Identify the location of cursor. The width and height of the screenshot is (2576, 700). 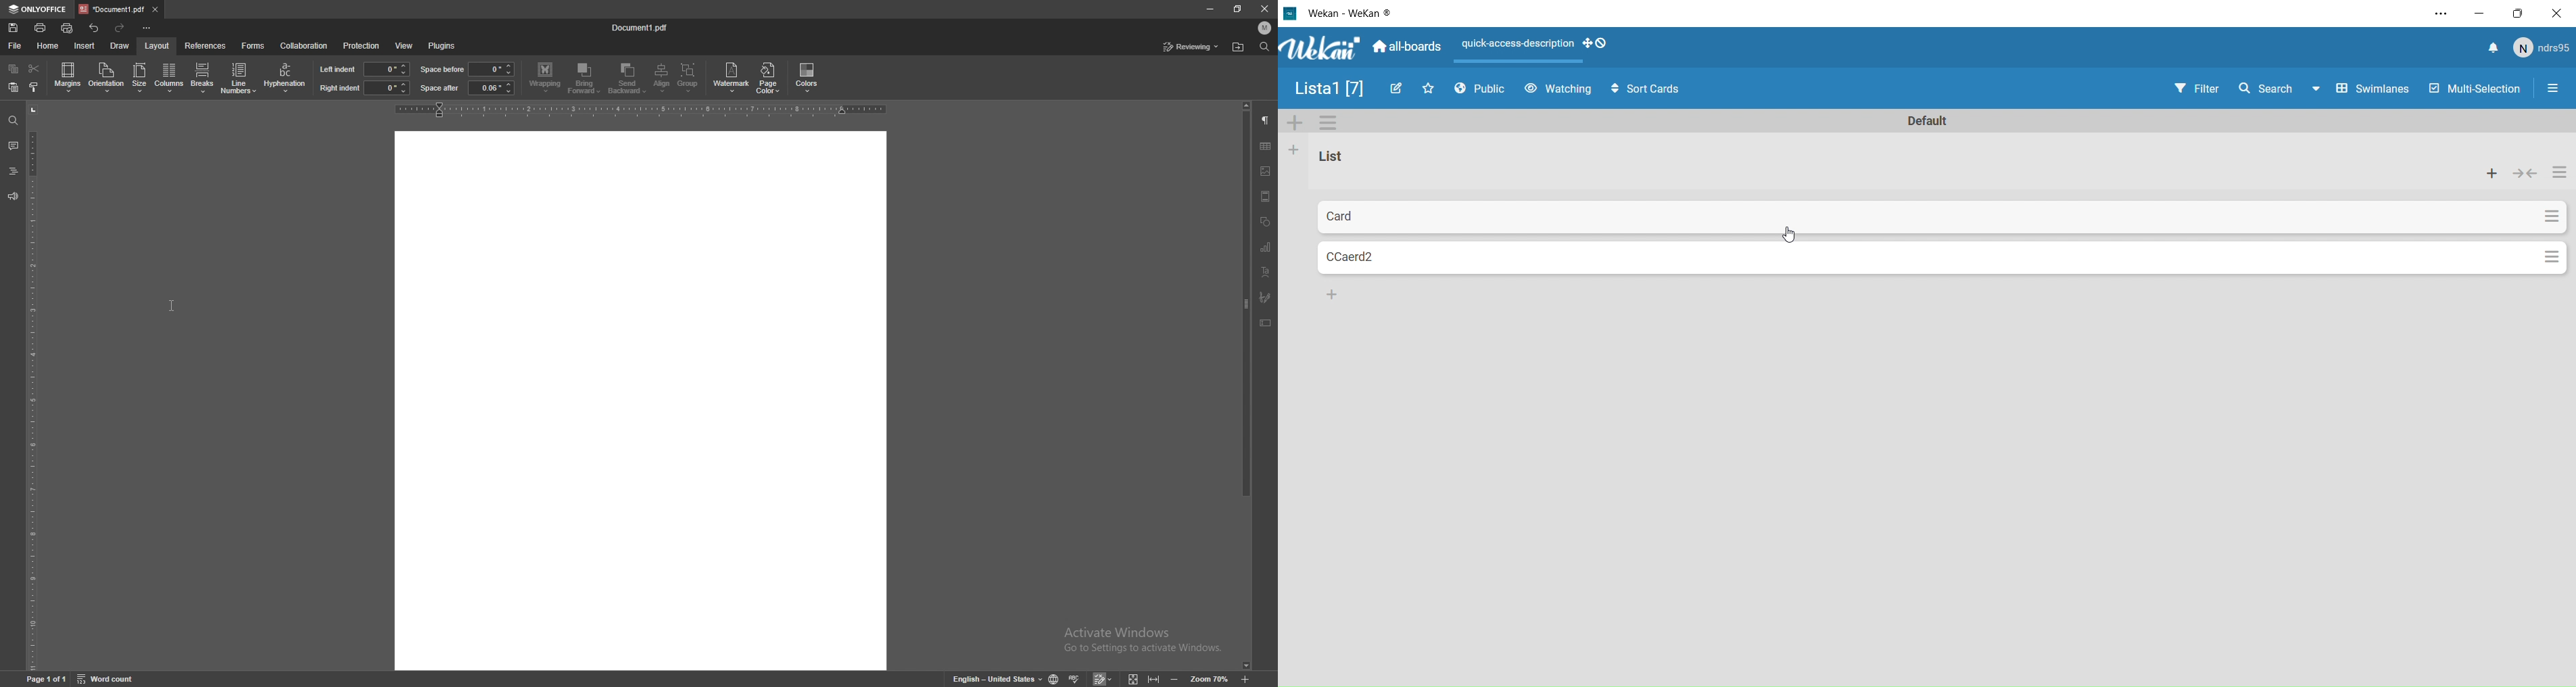
(172, 306).